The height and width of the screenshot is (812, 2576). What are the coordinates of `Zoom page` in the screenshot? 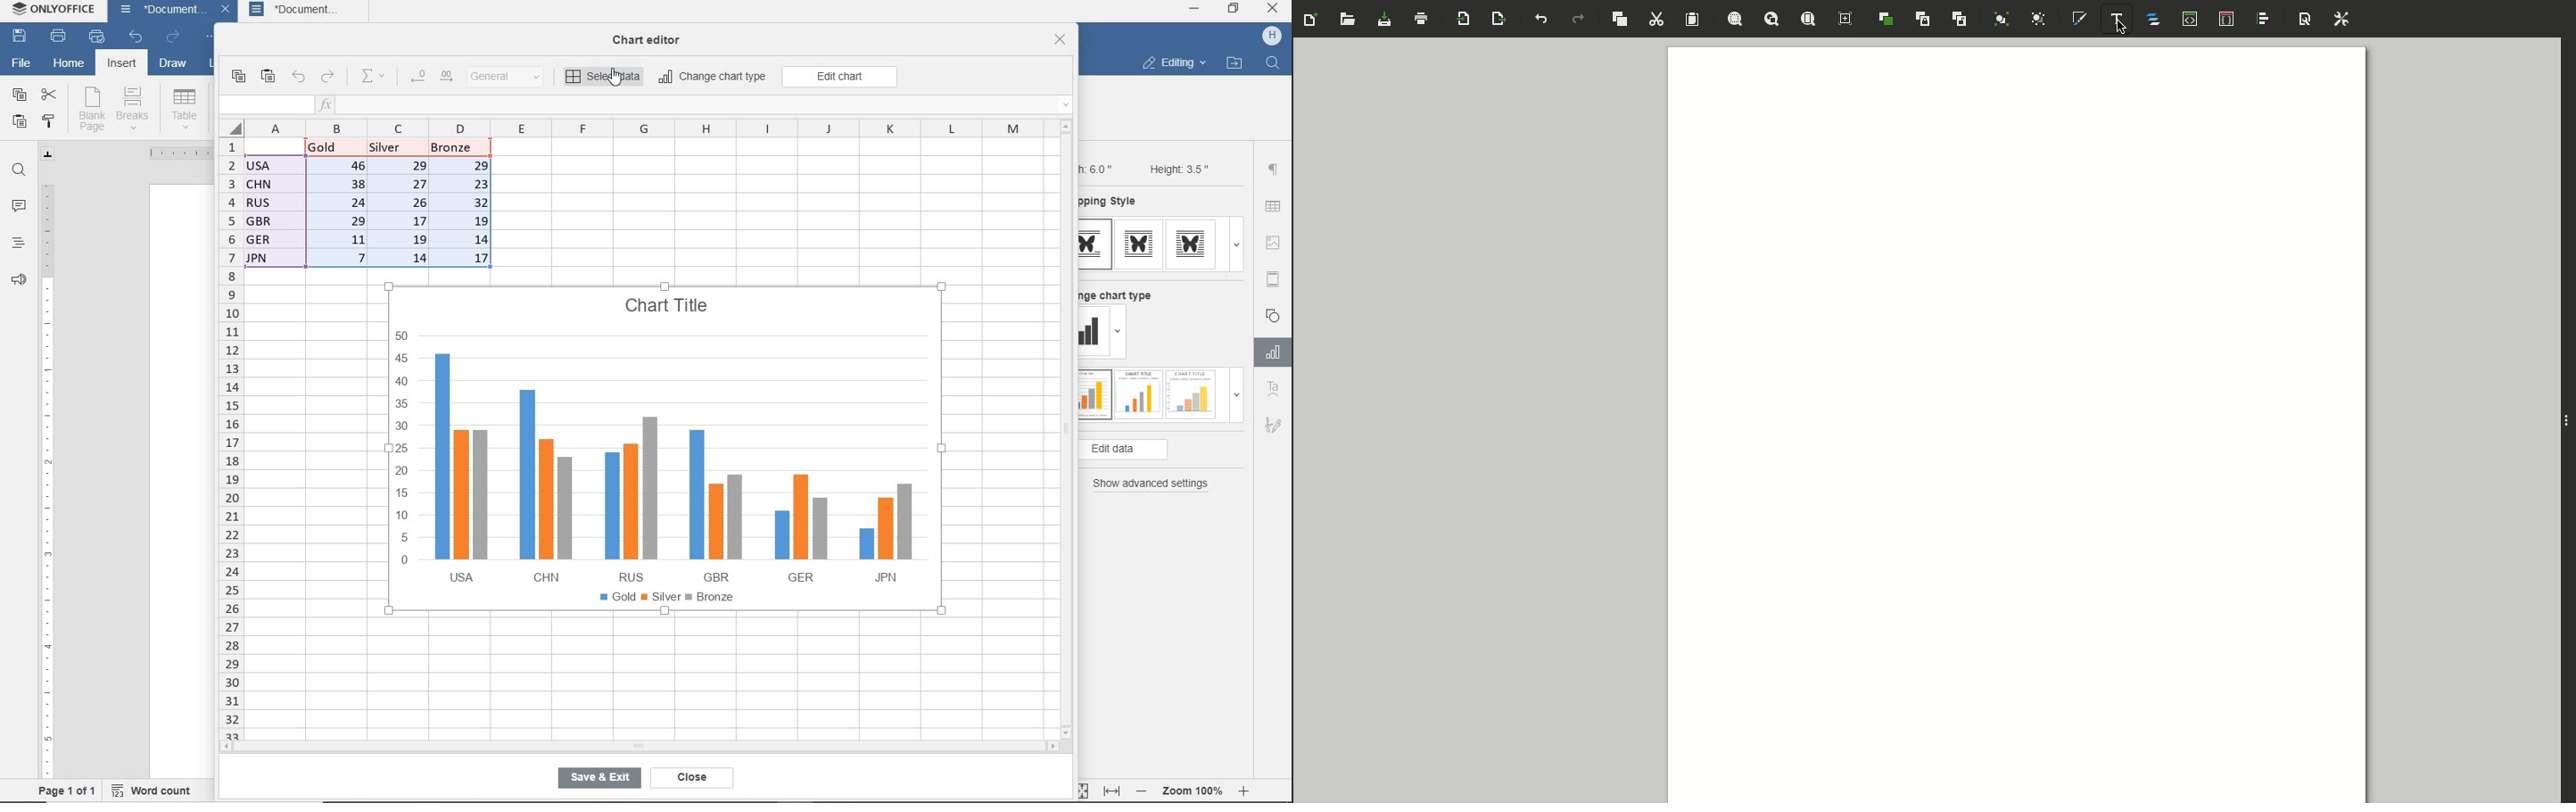 It's located at (1811, 18).